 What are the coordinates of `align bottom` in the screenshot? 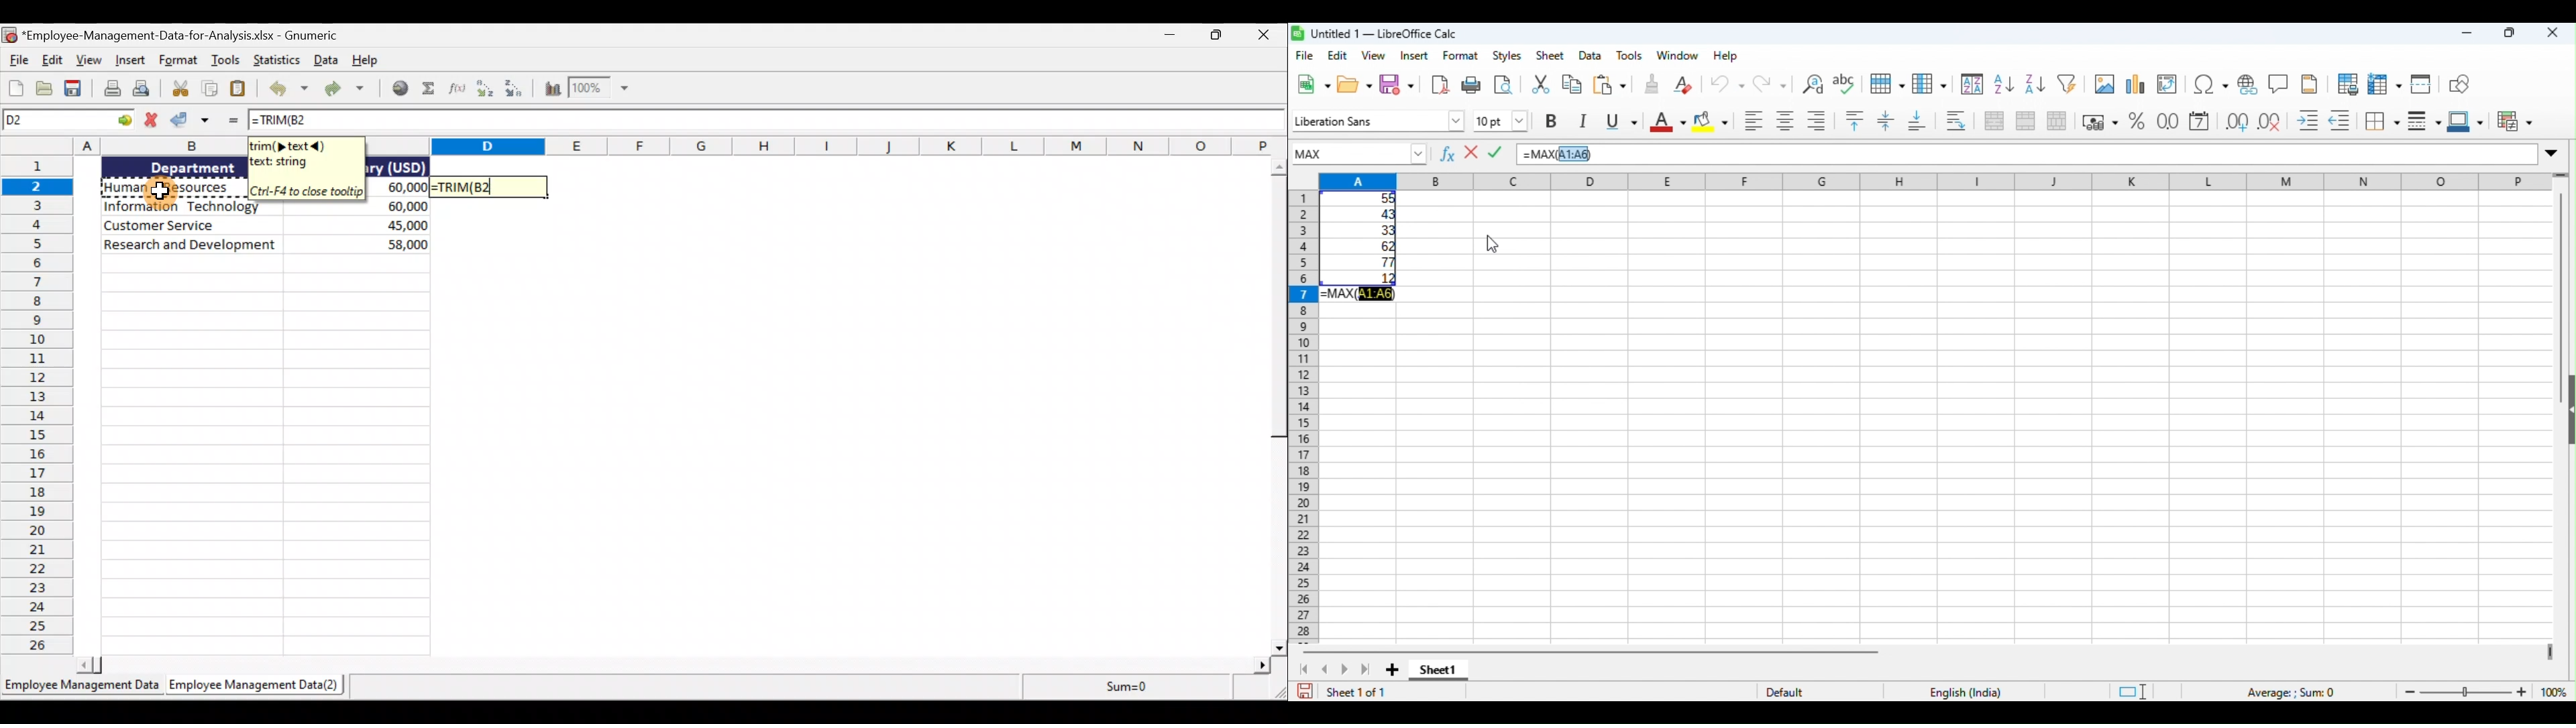 It's located at (1917, 121).